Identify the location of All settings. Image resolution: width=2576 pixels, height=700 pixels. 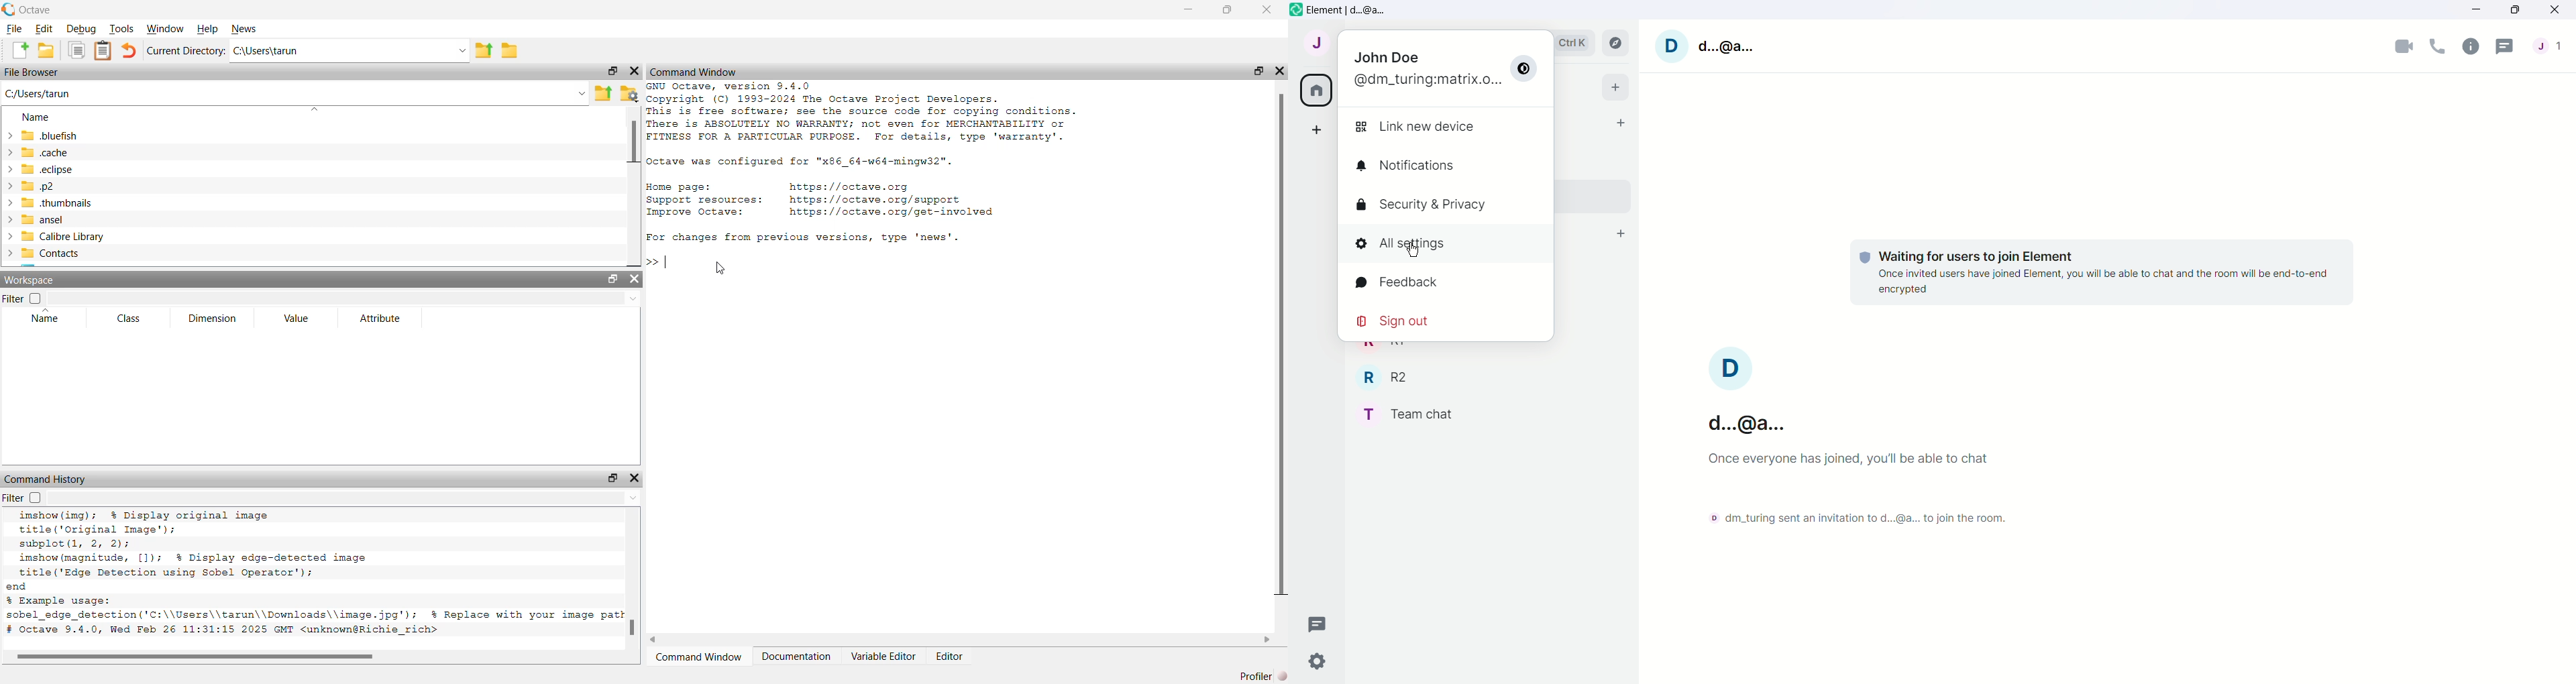
(1446, 243).